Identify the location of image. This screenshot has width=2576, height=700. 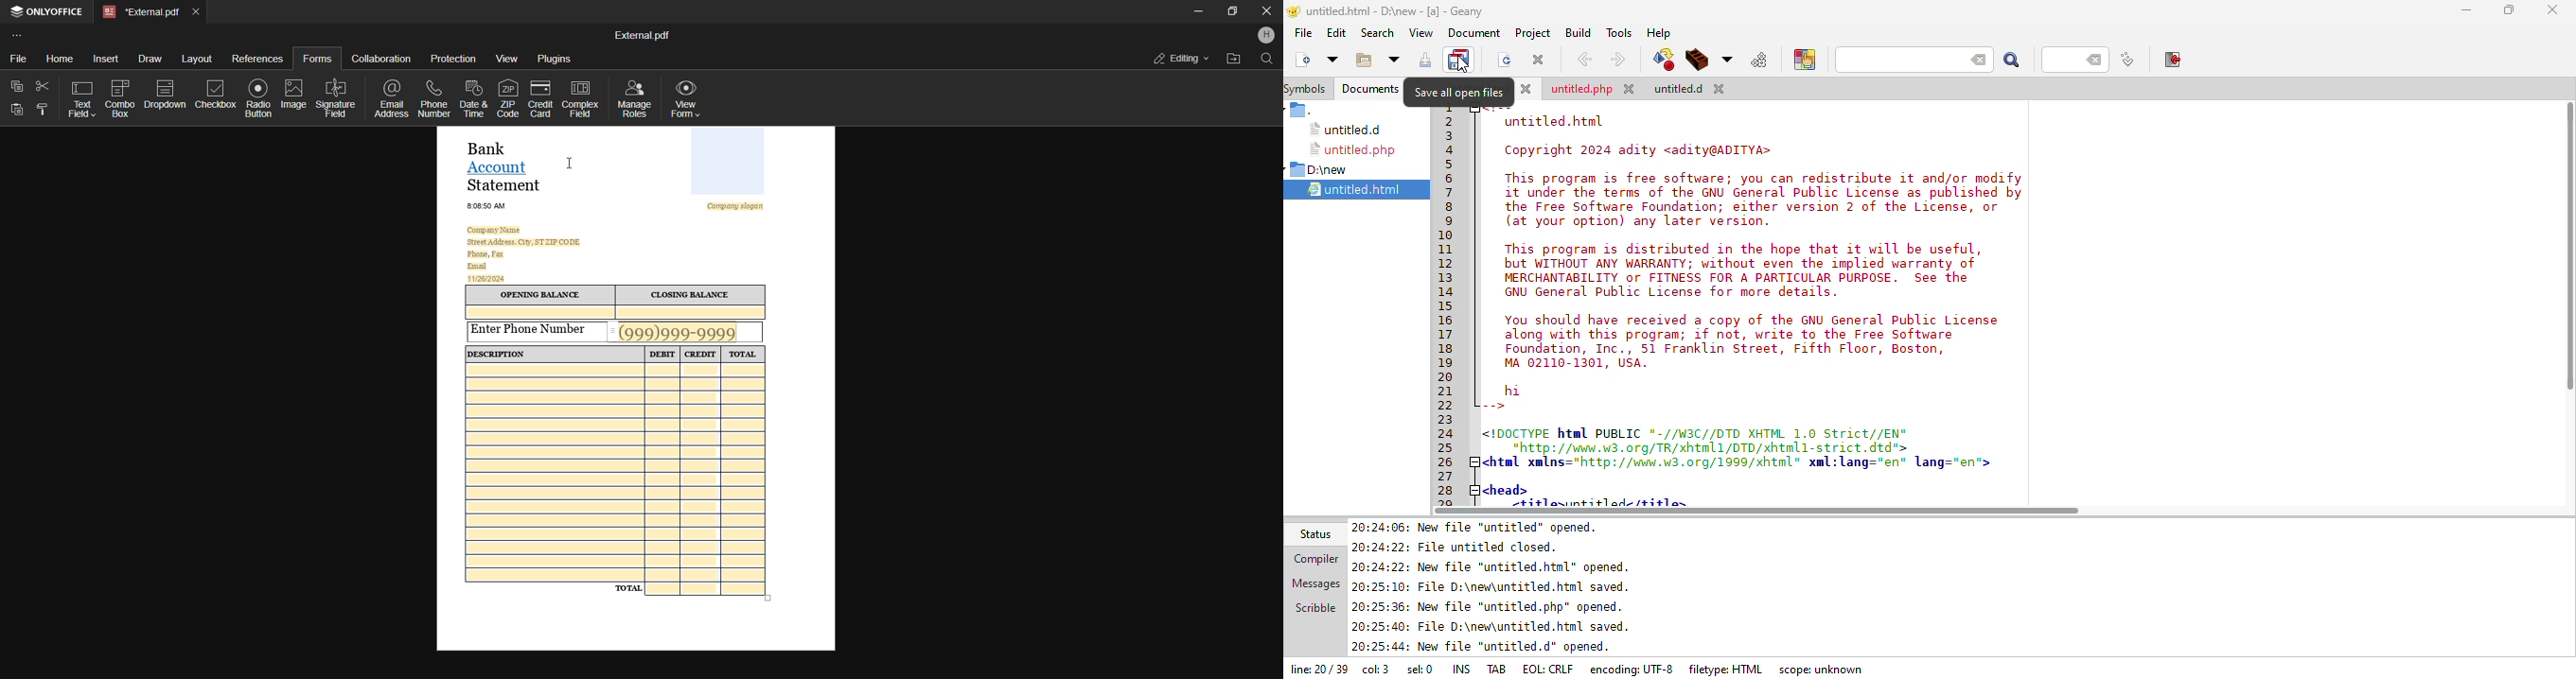
(294, 95).